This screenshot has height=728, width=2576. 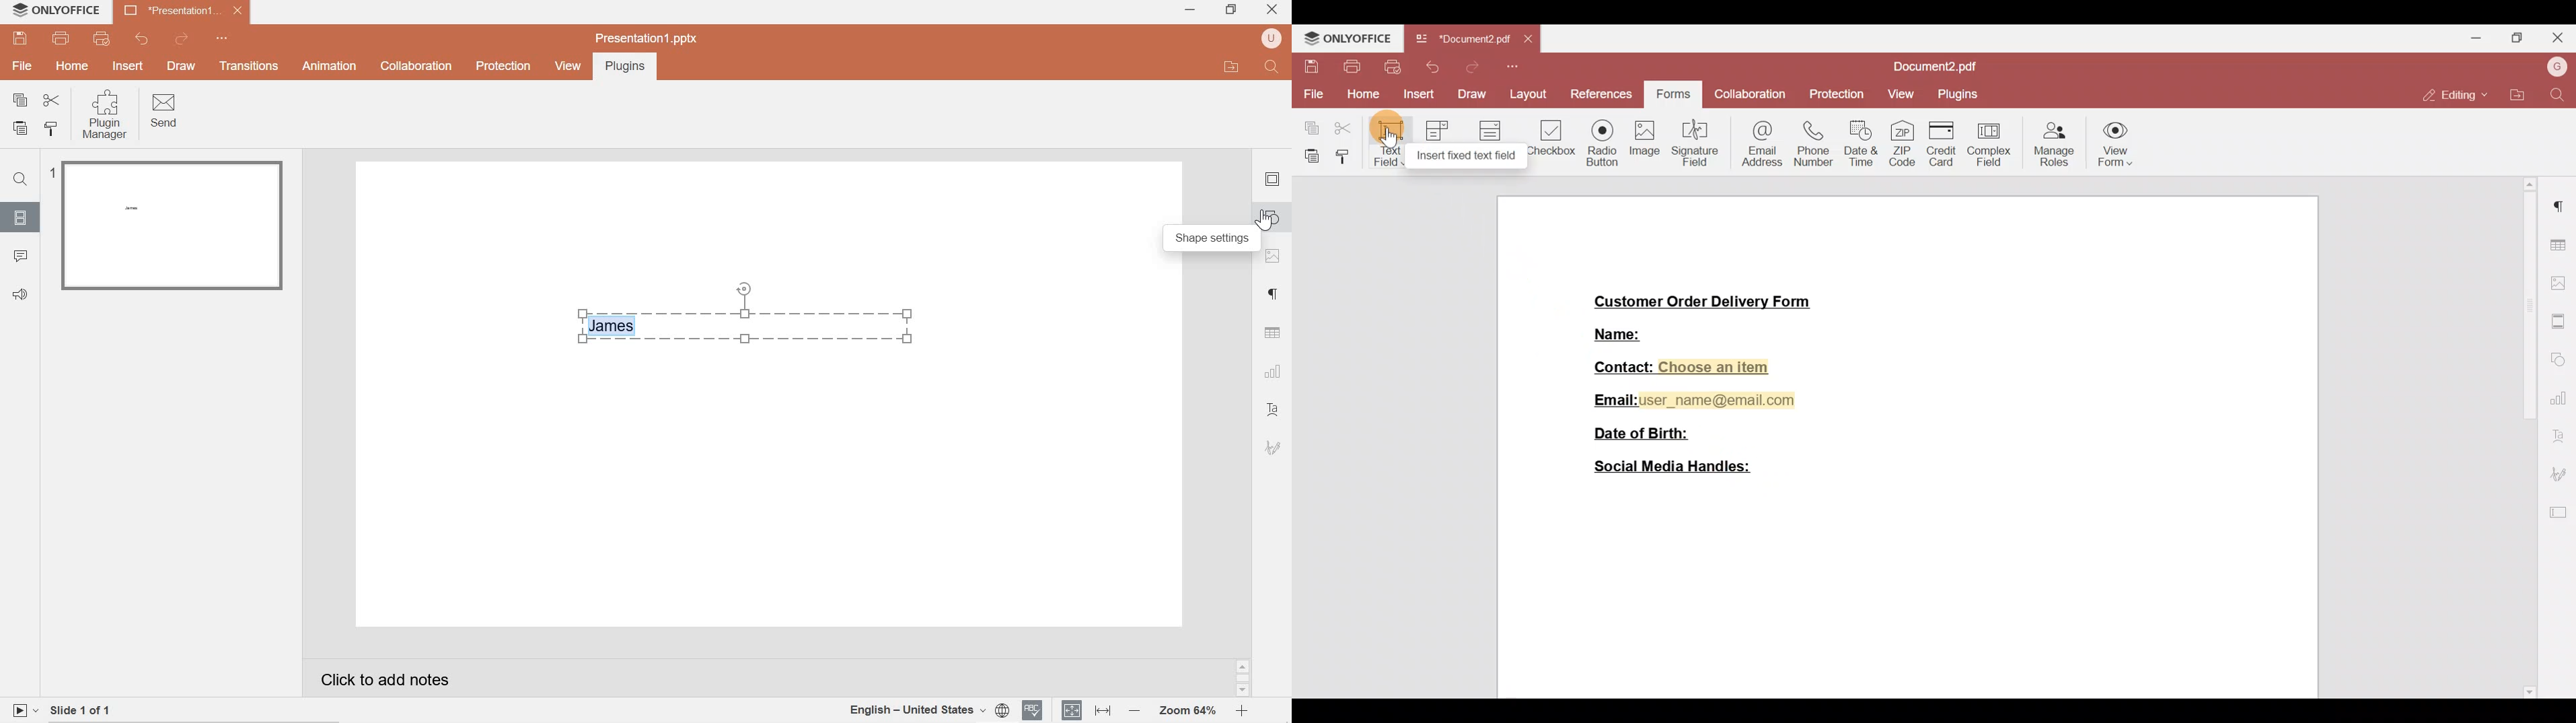 I want to click on INSERT, so click(x=129, y=65).